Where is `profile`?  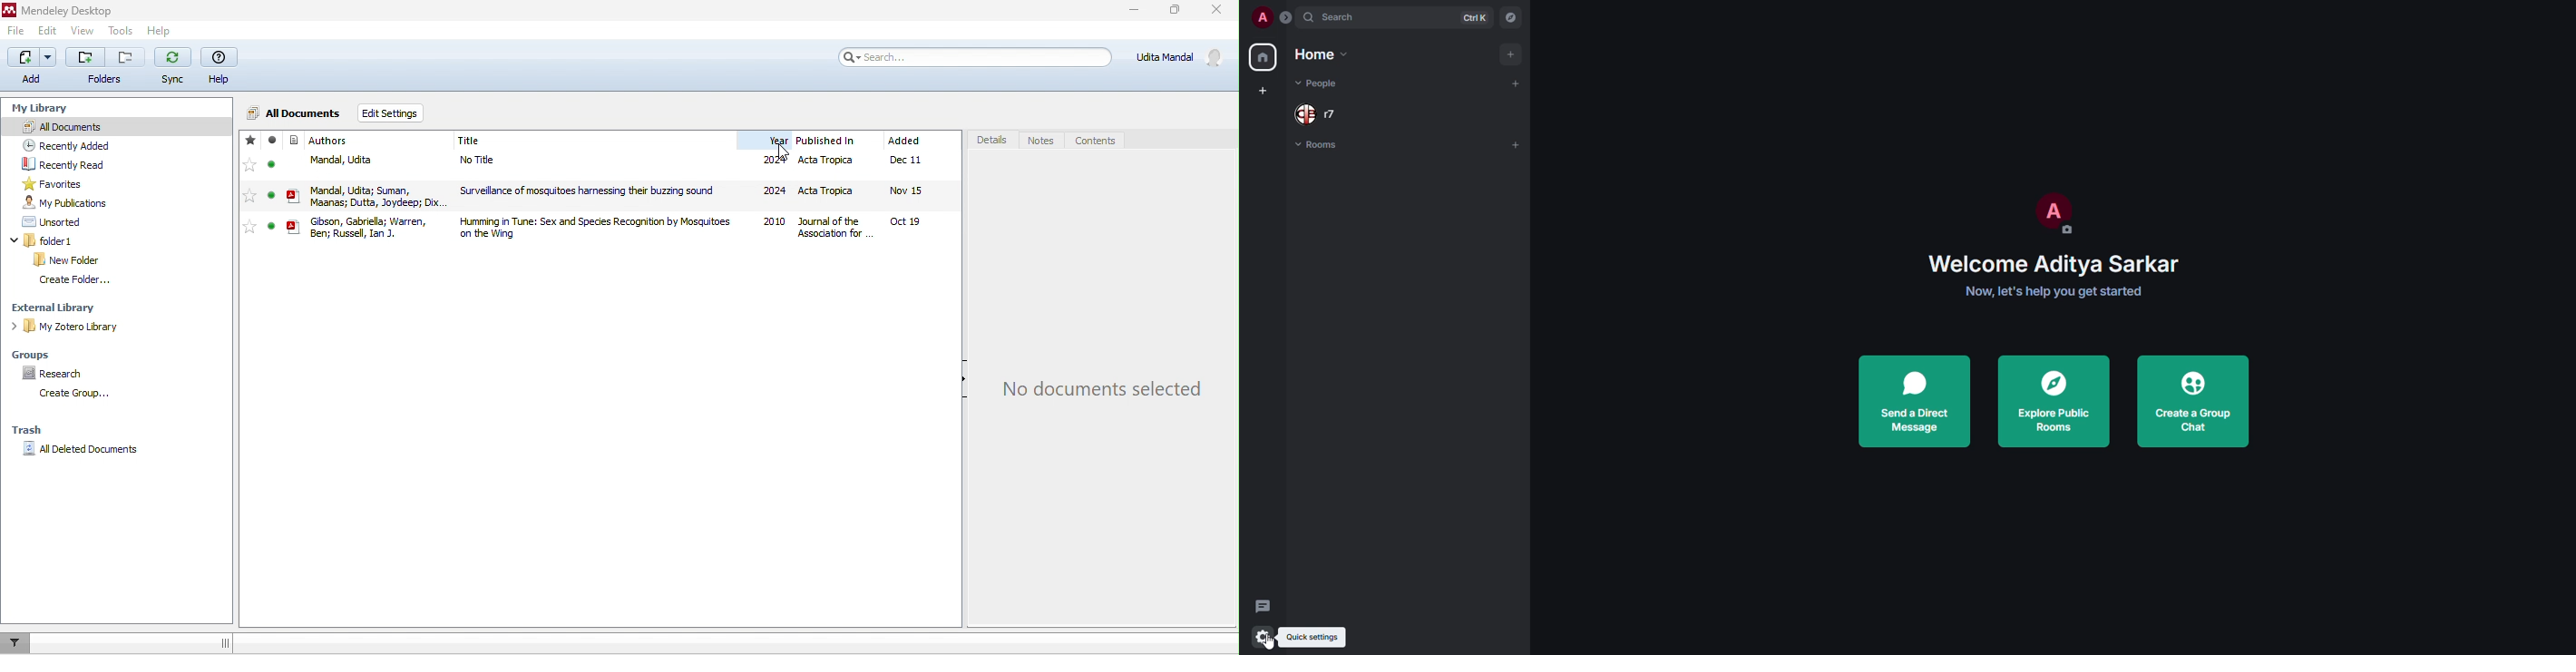 profile is located at coordinates (2058, 213).